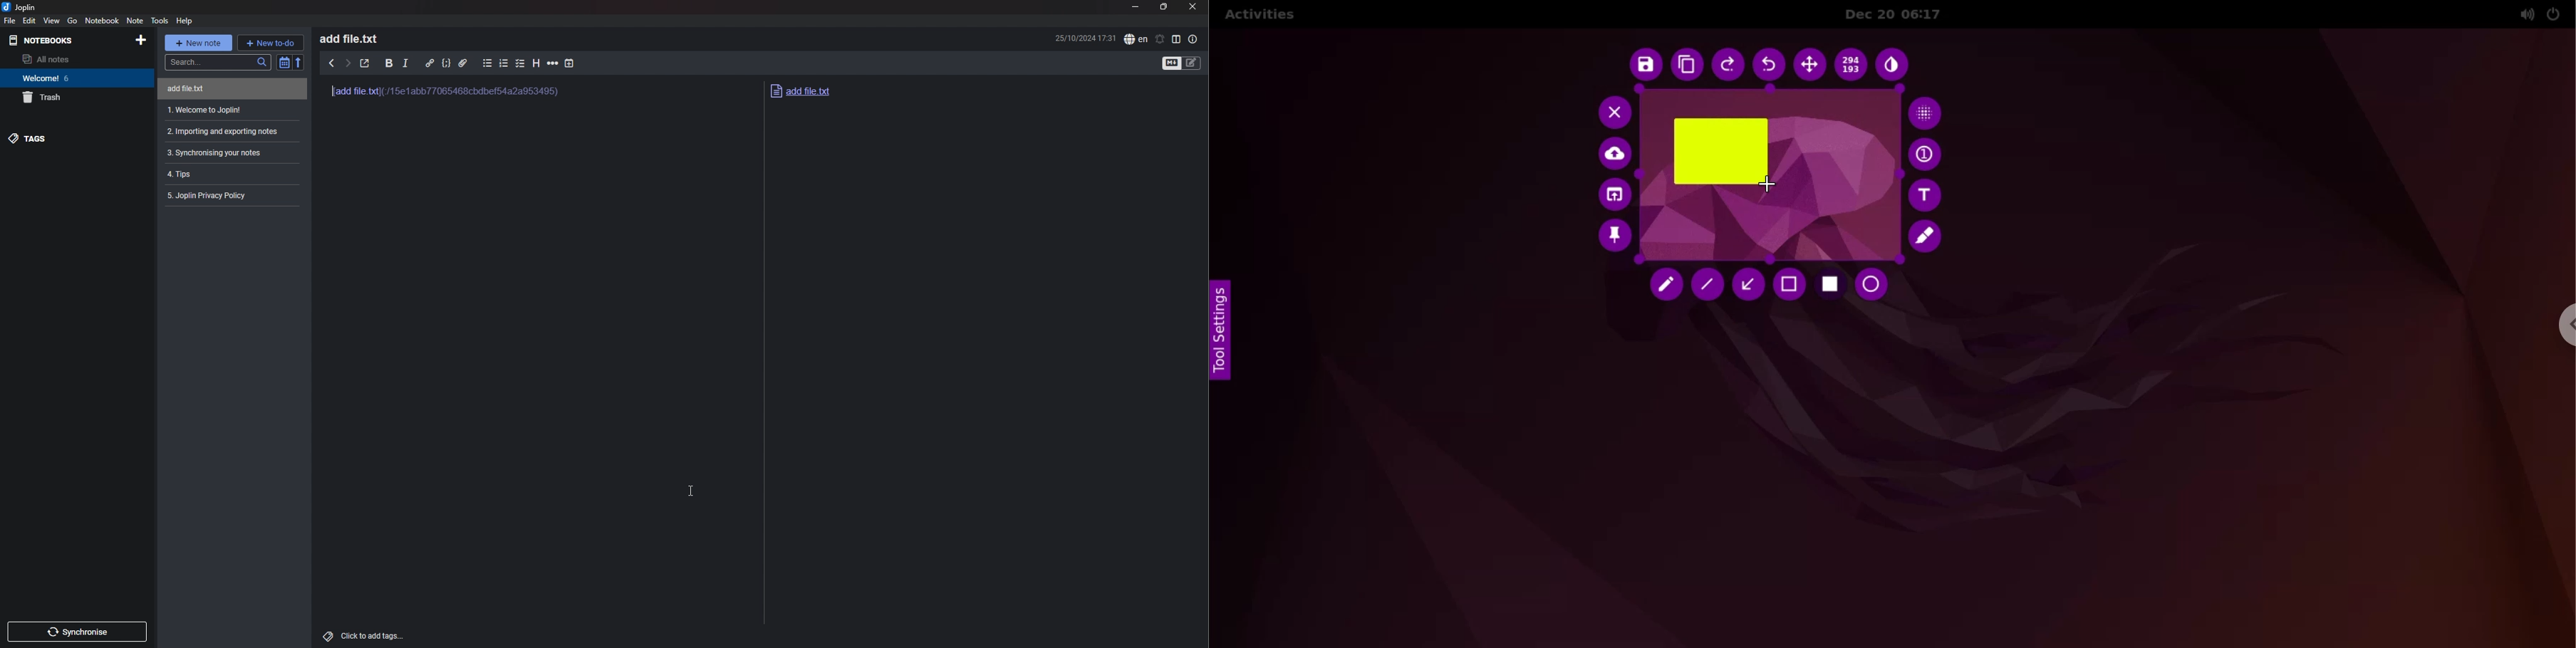 The height and width of the screenshot is (672, 2576). What do you see at coordinates (536, 64) in the screenshot?
I see `heading` at bounding box center [536, 64].